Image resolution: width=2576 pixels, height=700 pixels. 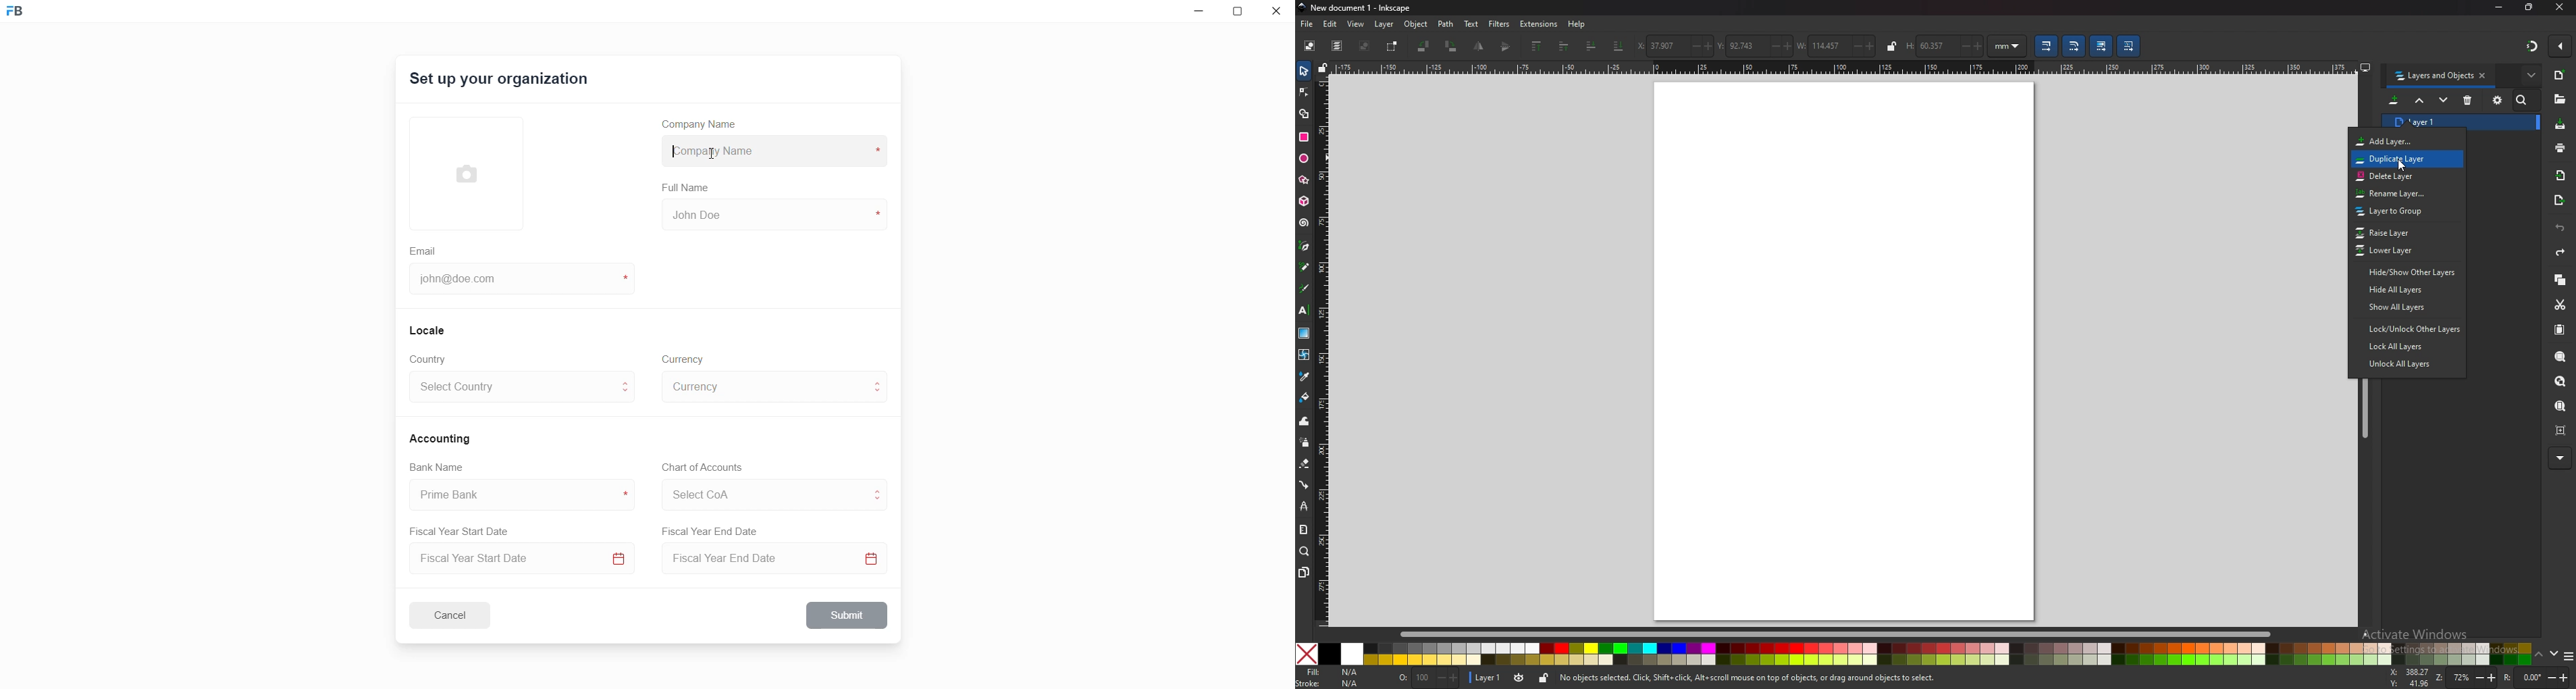 What do you see at coordinates (512, 389) in the screenshot?
I see `select country` at bounding box center [512, 389].